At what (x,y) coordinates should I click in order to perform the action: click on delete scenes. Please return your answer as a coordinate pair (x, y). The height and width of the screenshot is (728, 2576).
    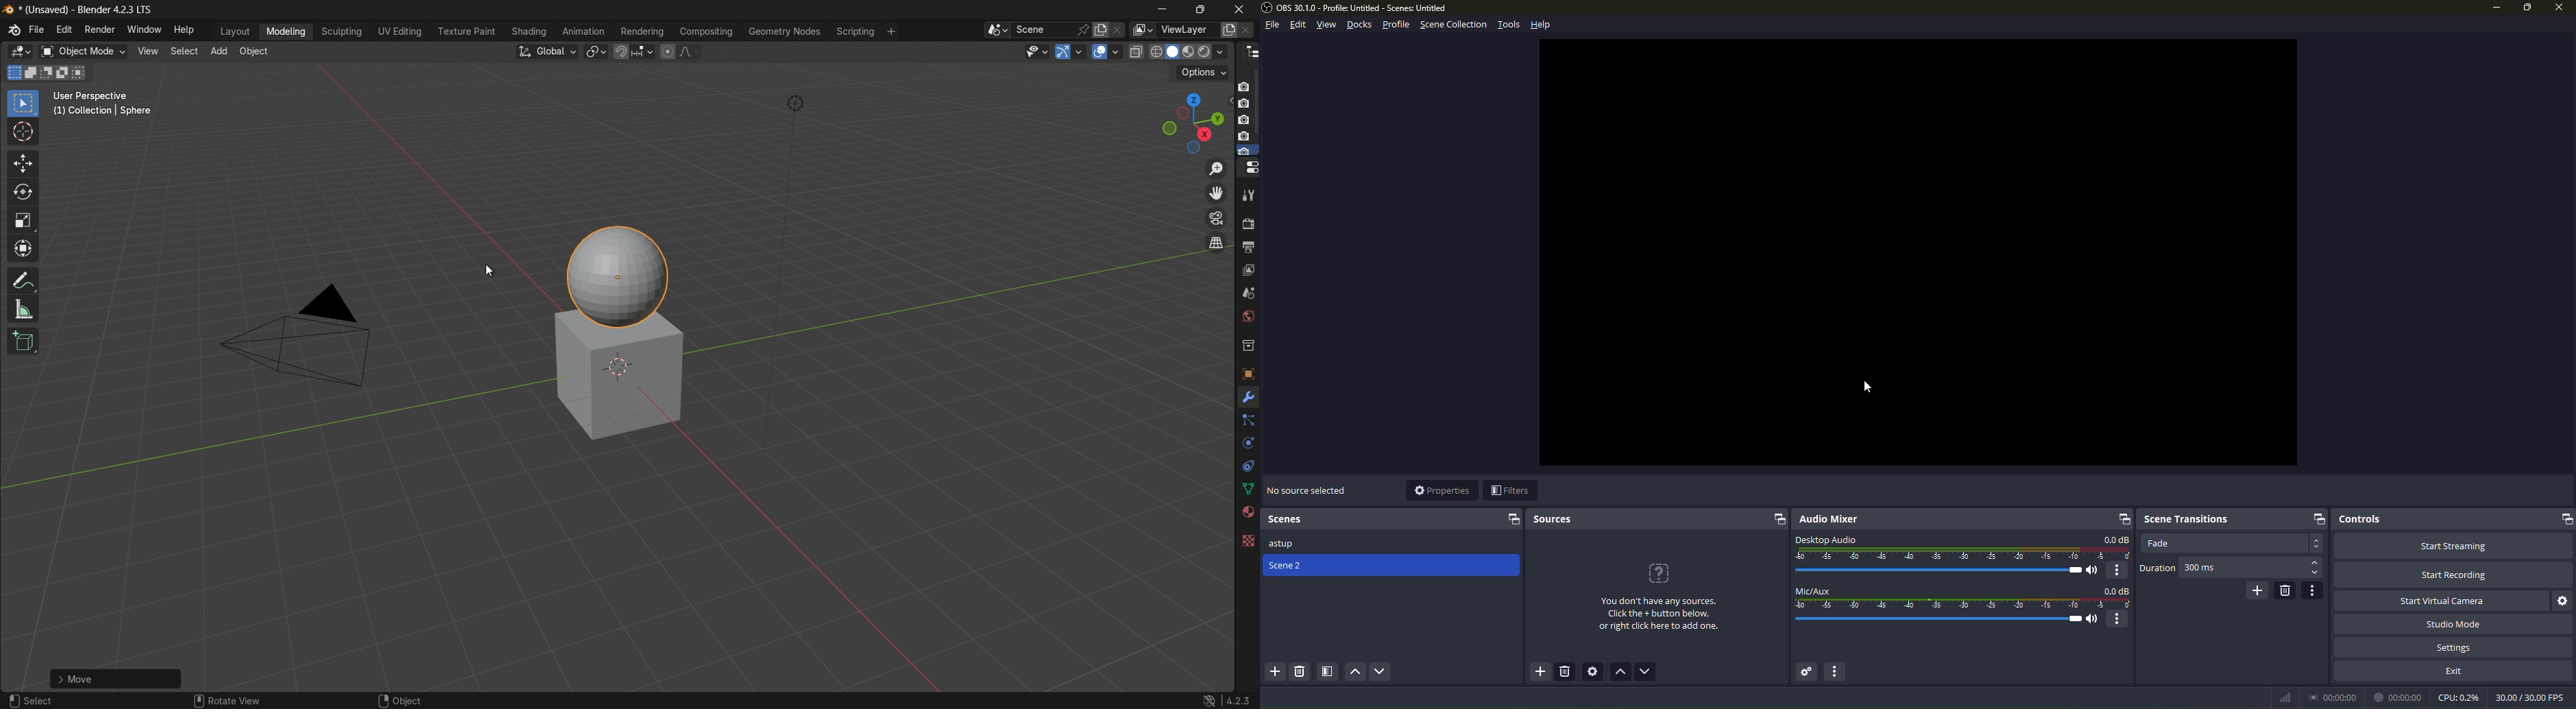
    Looking at the image, I should click on (1121, 31).